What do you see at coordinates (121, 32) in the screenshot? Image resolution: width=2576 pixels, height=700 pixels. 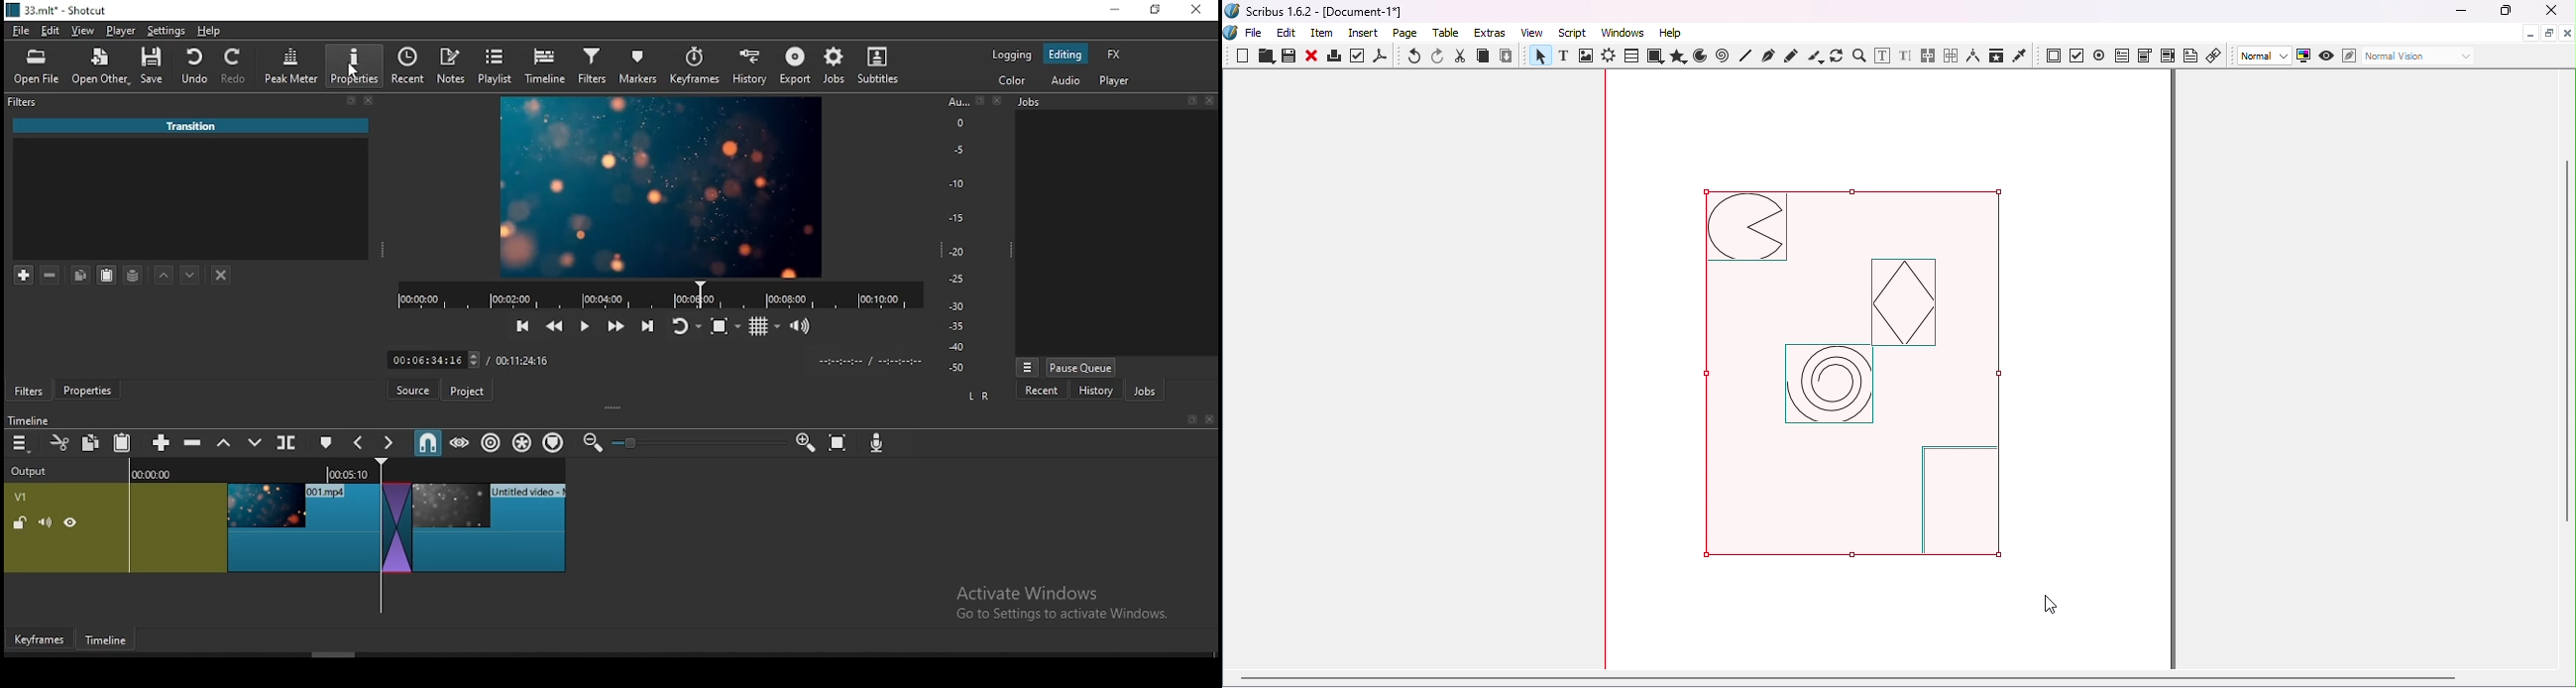 I see `player` at bounding box center [121, 32].